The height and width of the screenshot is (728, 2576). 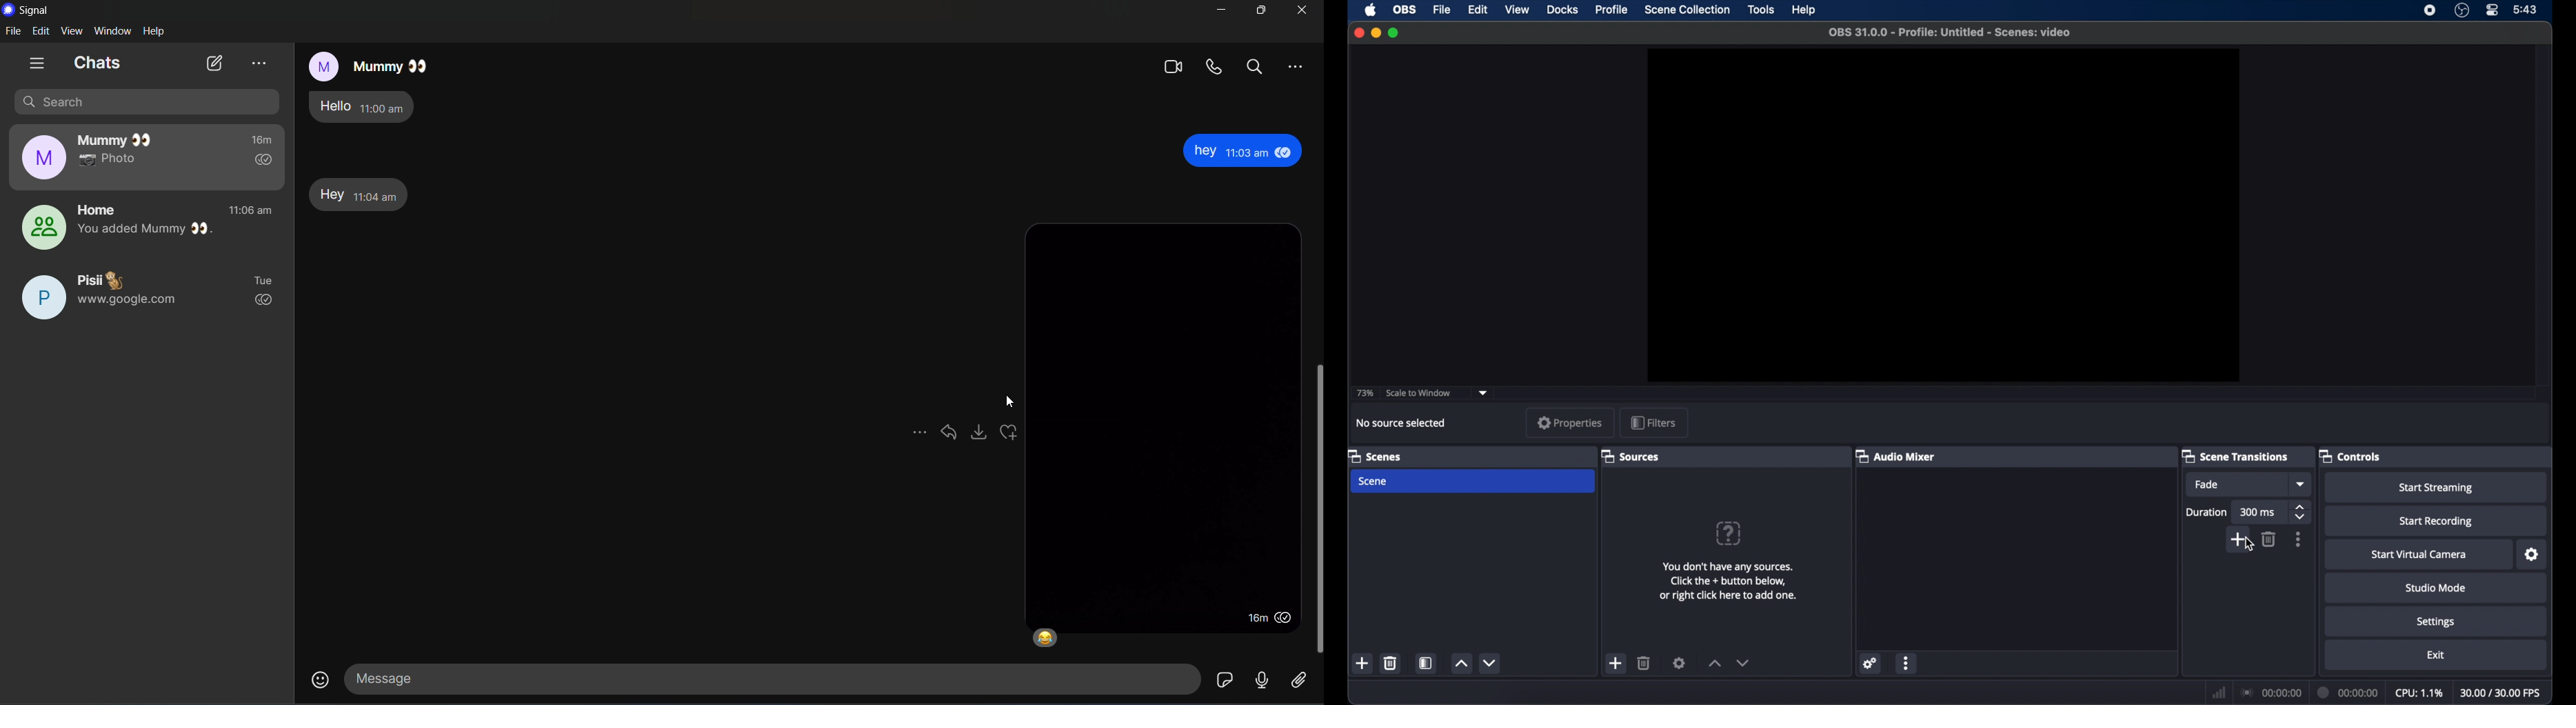 What do you see at coordinates (2260, 512) in the screenshot?
I see `300 ms` at bounding box center [2260, 512].